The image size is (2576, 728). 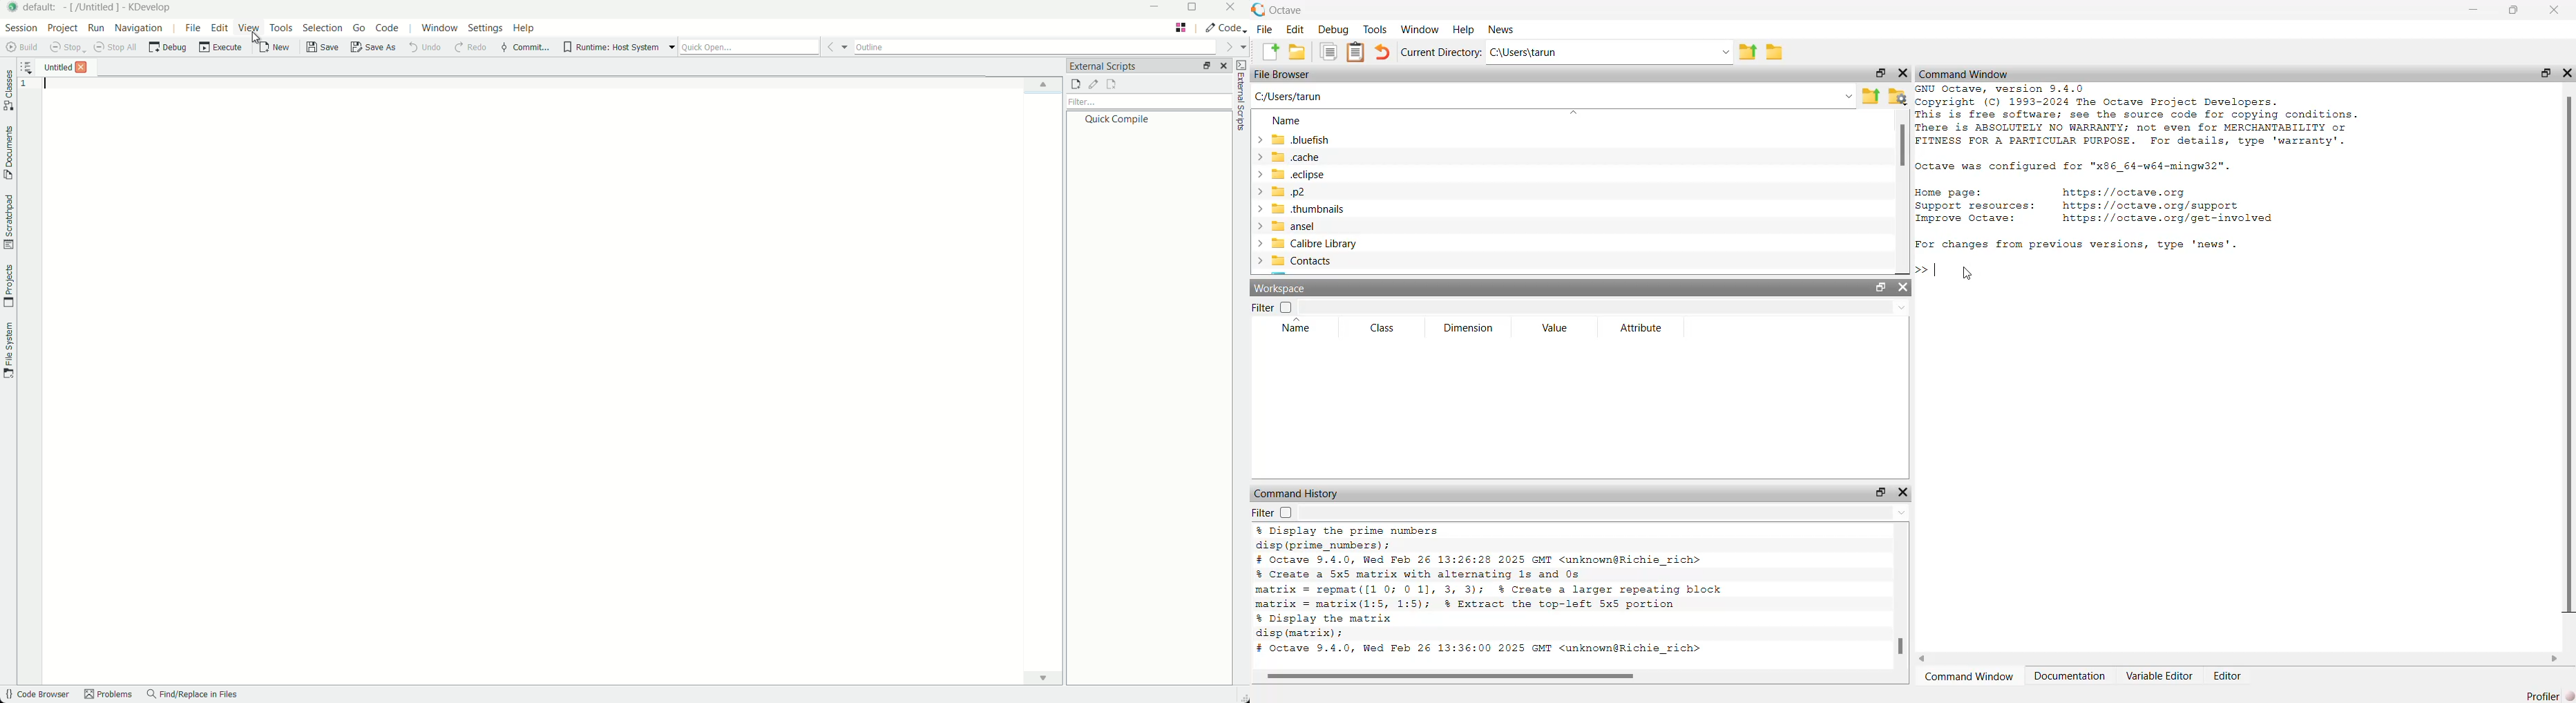 I want to click on cursor, so click(x=1968, y=274).